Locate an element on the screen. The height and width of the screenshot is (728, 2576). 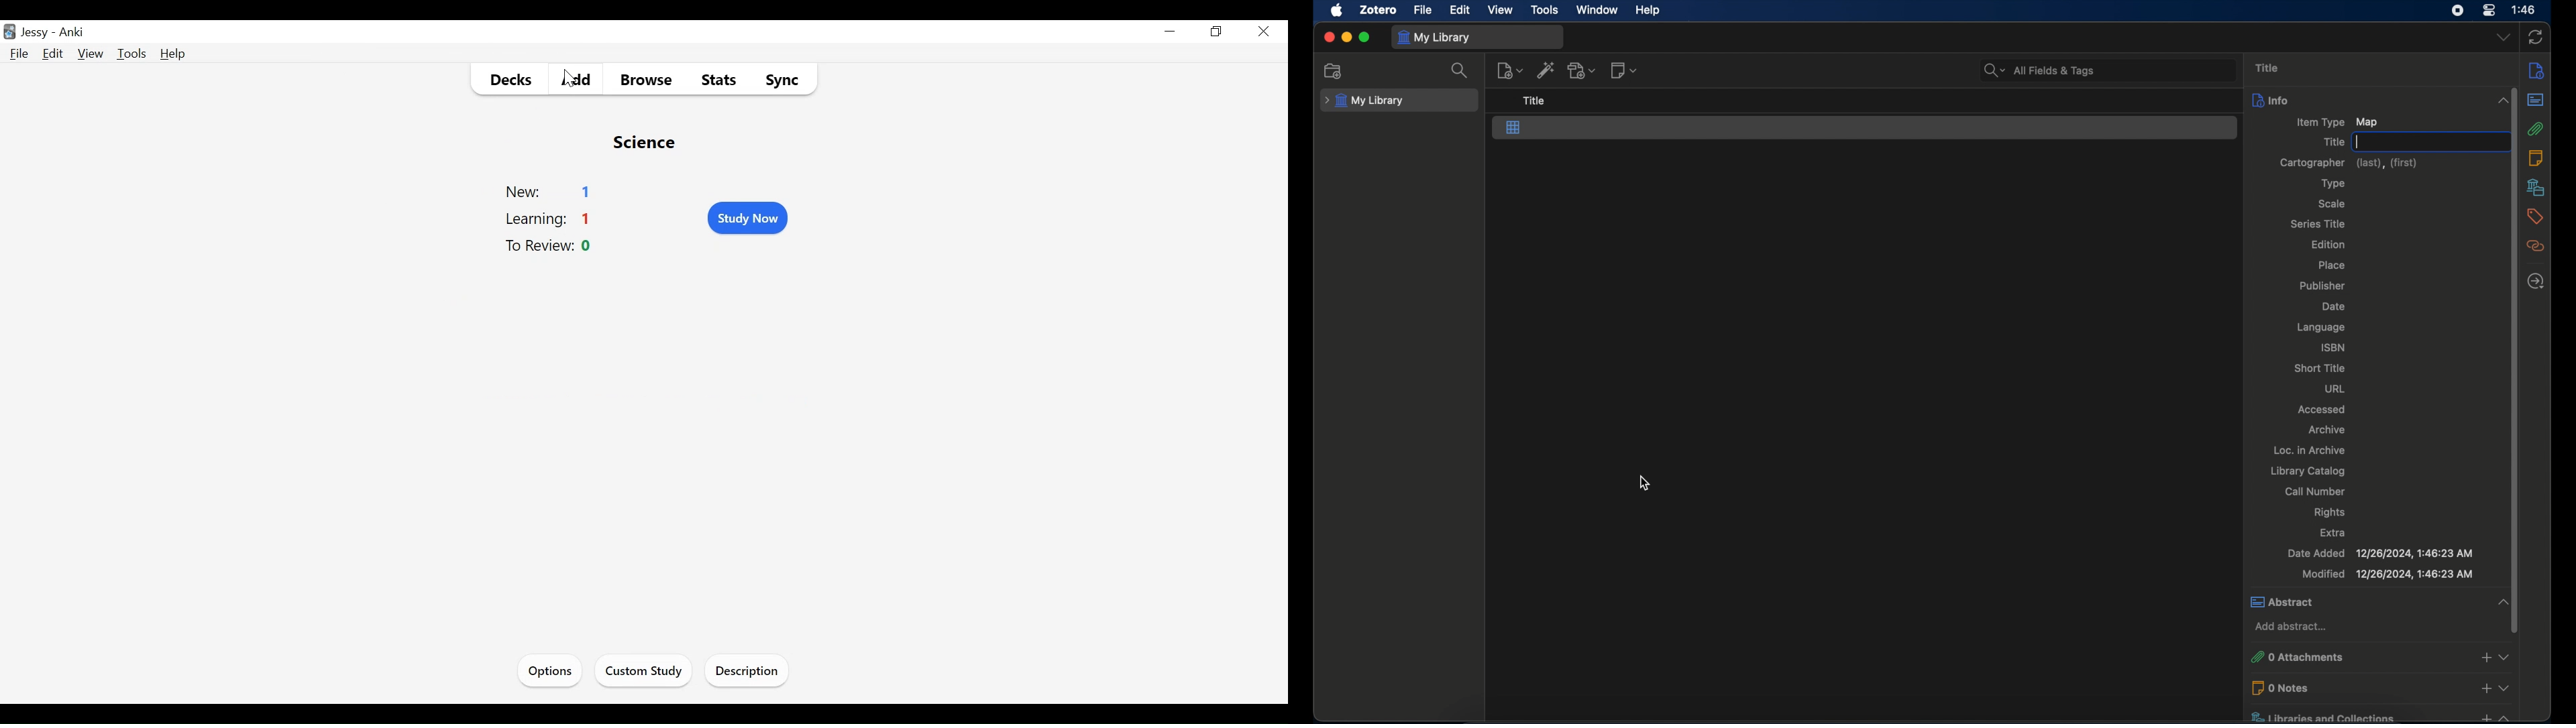
close is located at coordinates (1328, 38).